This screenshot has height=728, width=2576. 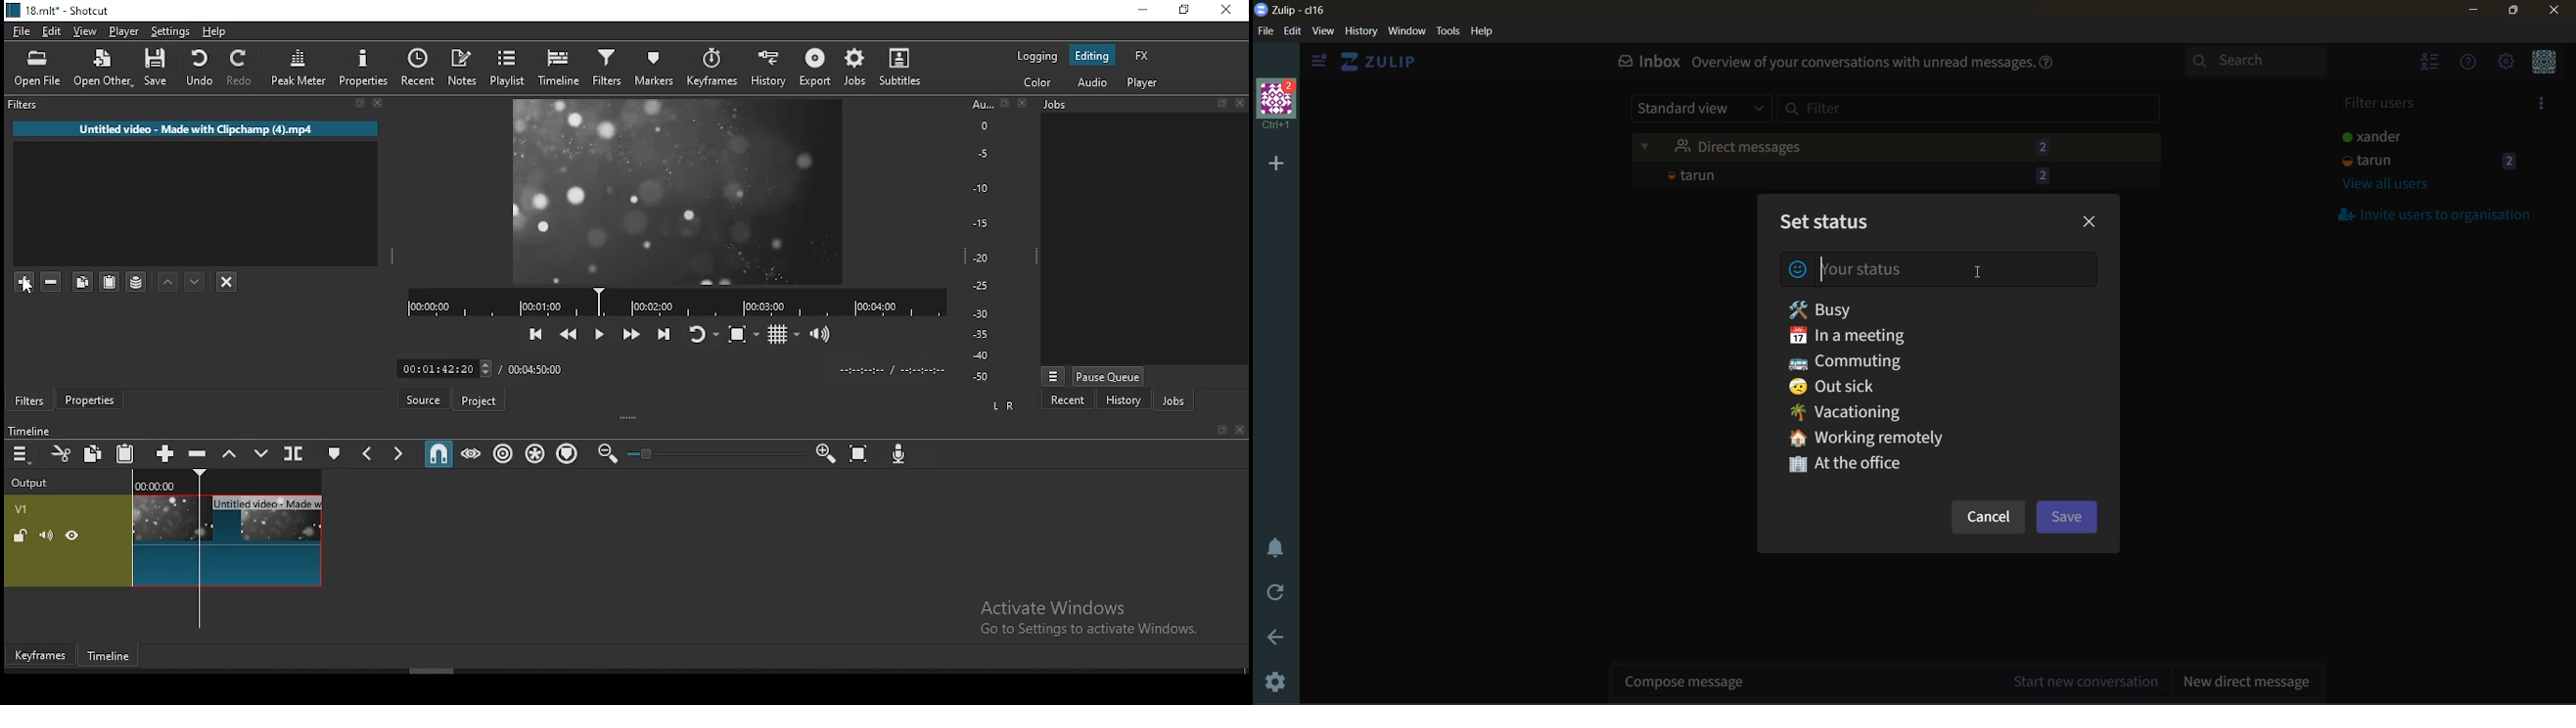 I want to click on L R, so click(x=1004, y=406).